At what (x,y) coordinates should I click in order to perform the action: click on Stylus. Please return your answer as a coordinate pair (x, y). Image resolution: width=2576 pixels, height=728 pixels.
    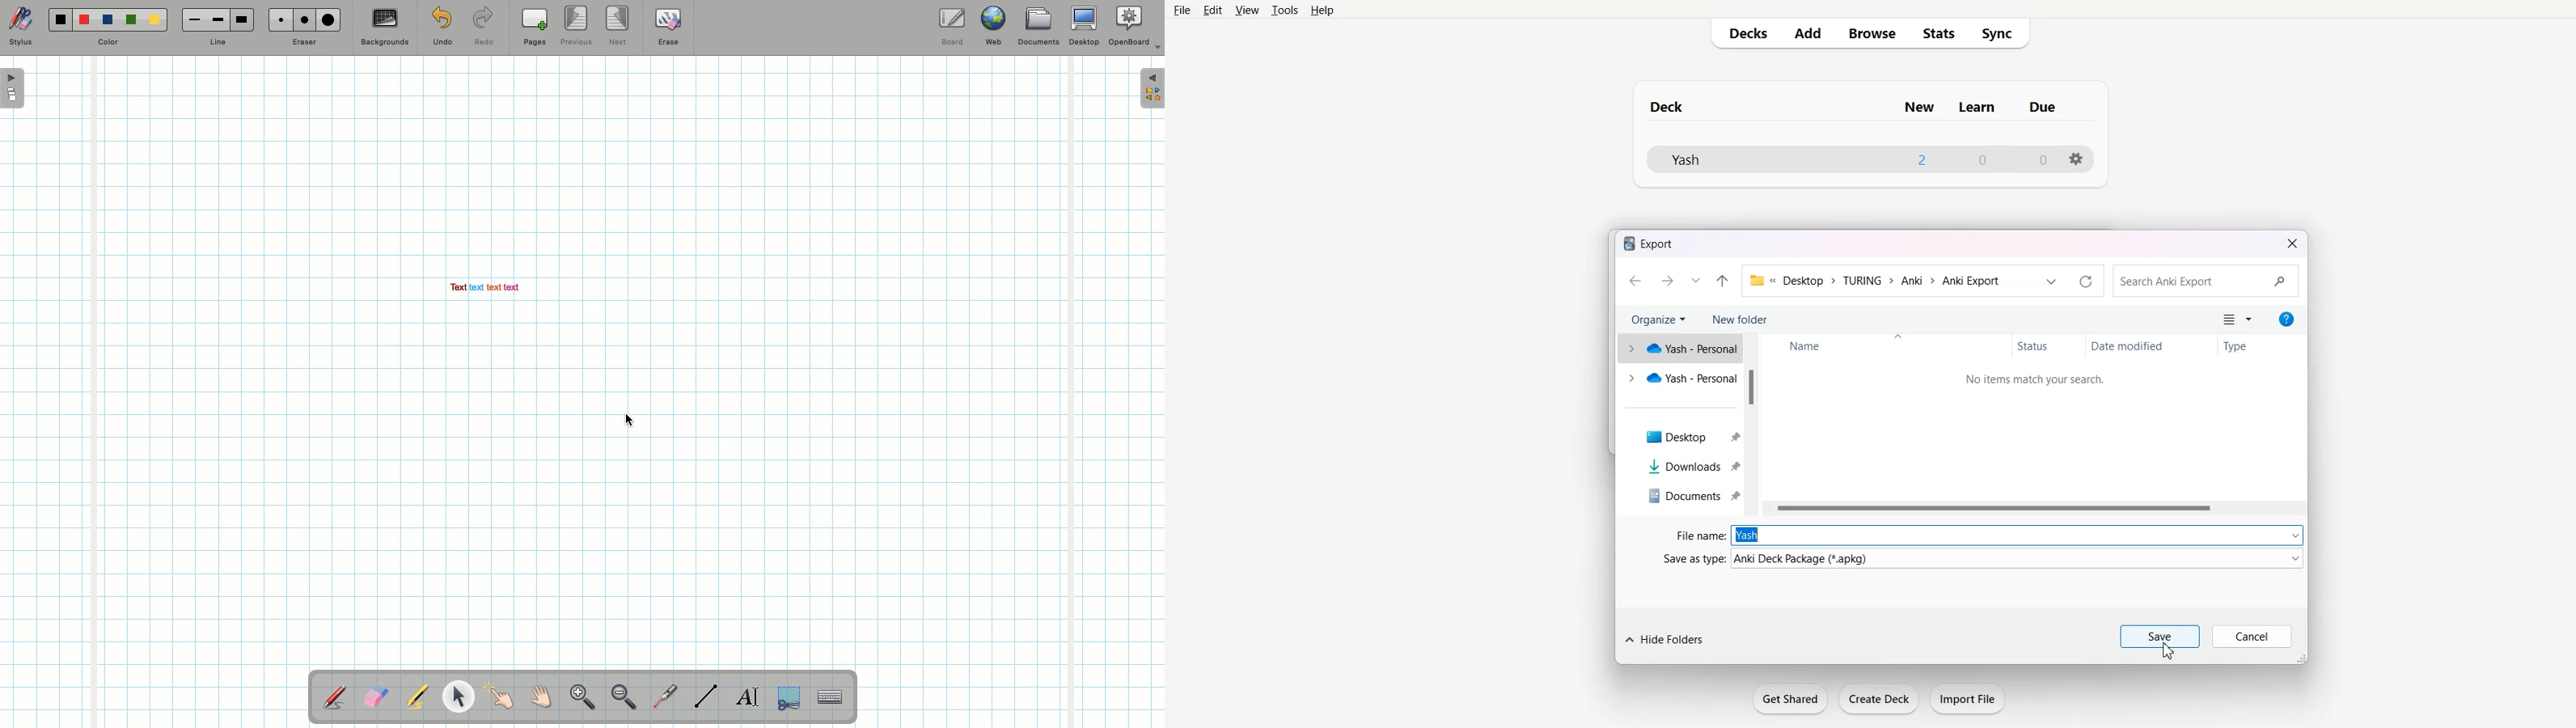
    Looking at the image, I should click on (20, 27).